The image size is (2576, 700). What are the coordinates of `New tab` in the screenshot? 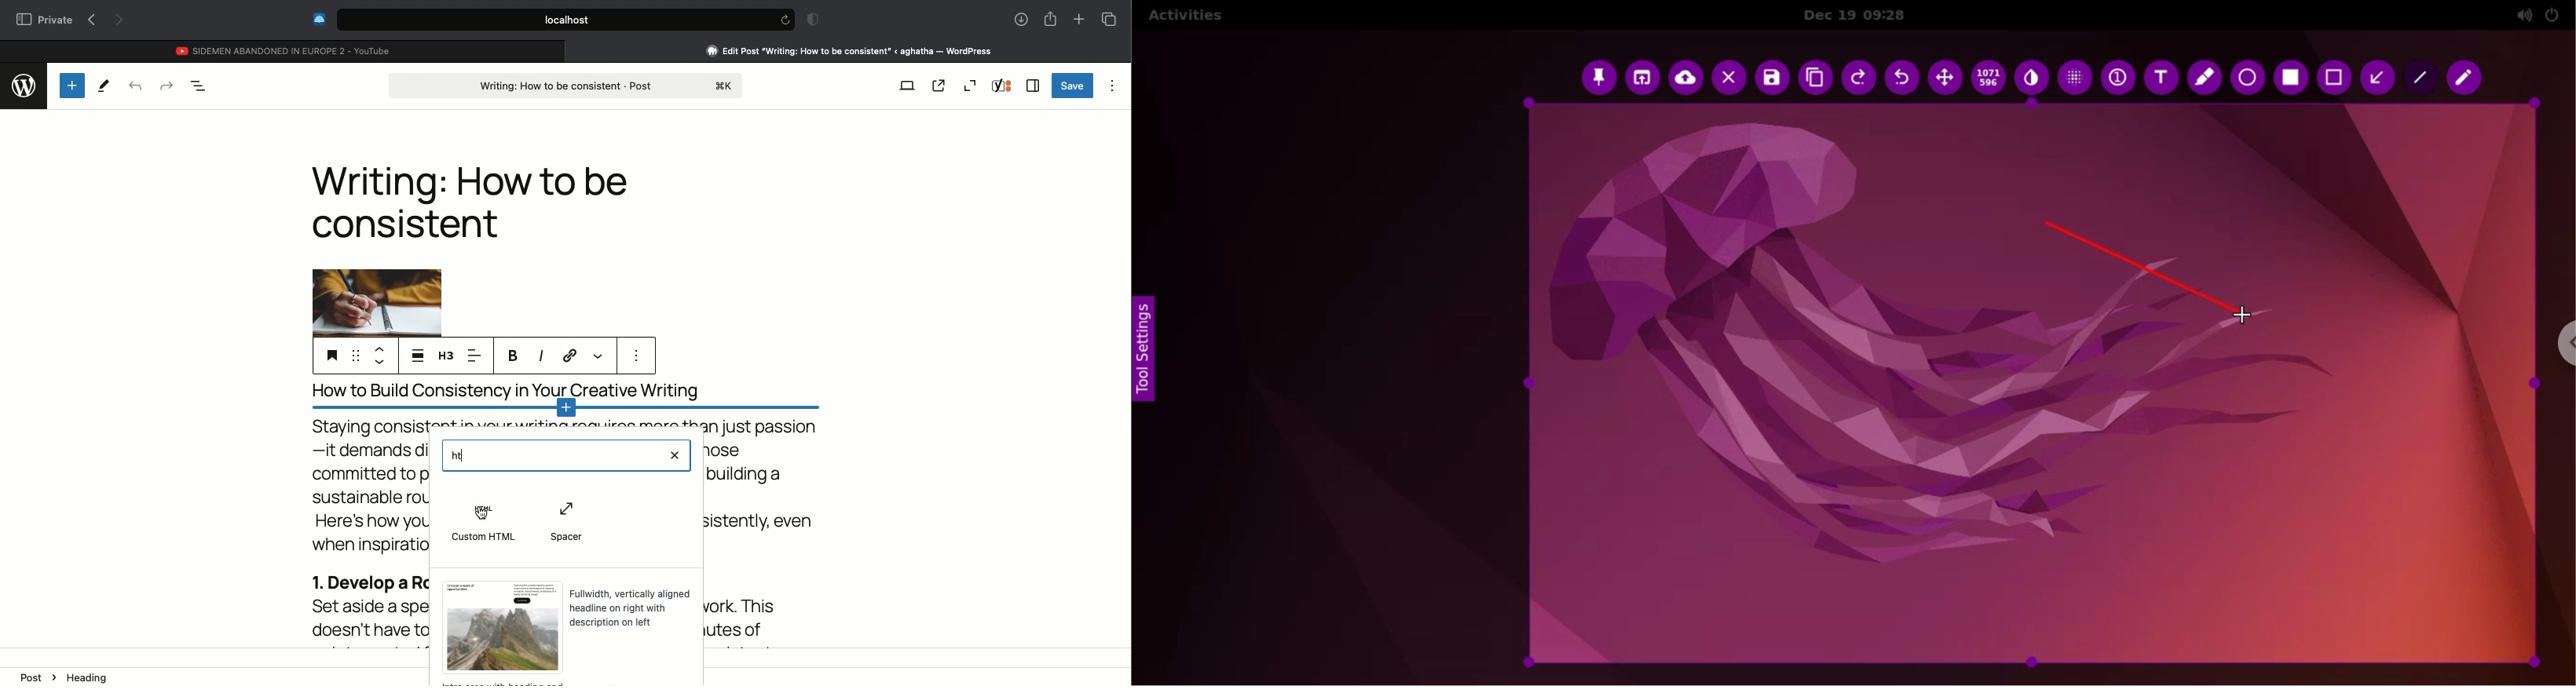 It's located at (1079, 20).